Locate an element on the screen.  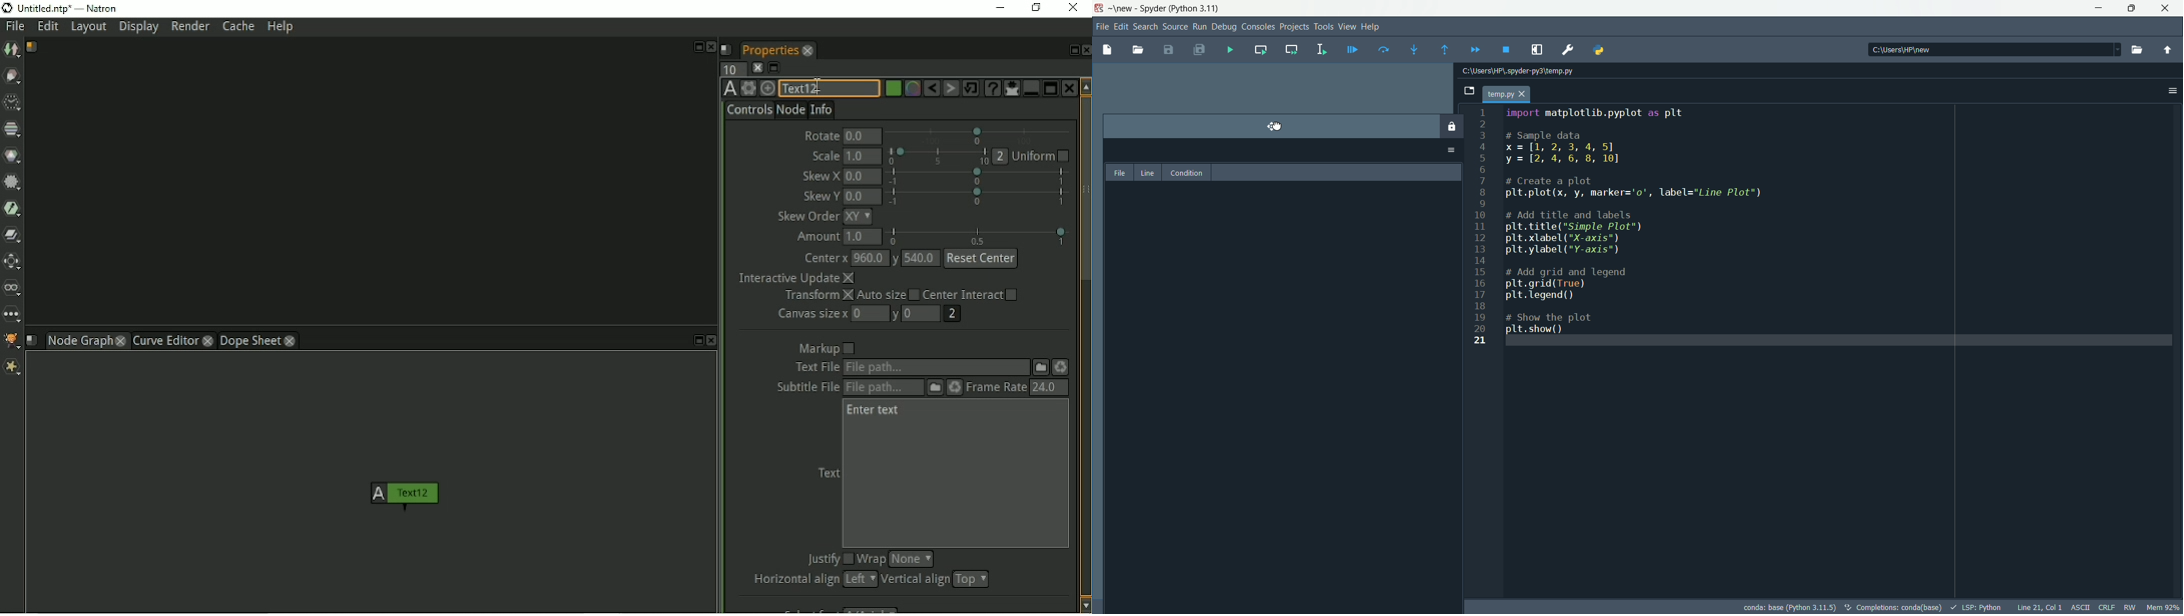
search menu is located at coordinates (1146, 27).